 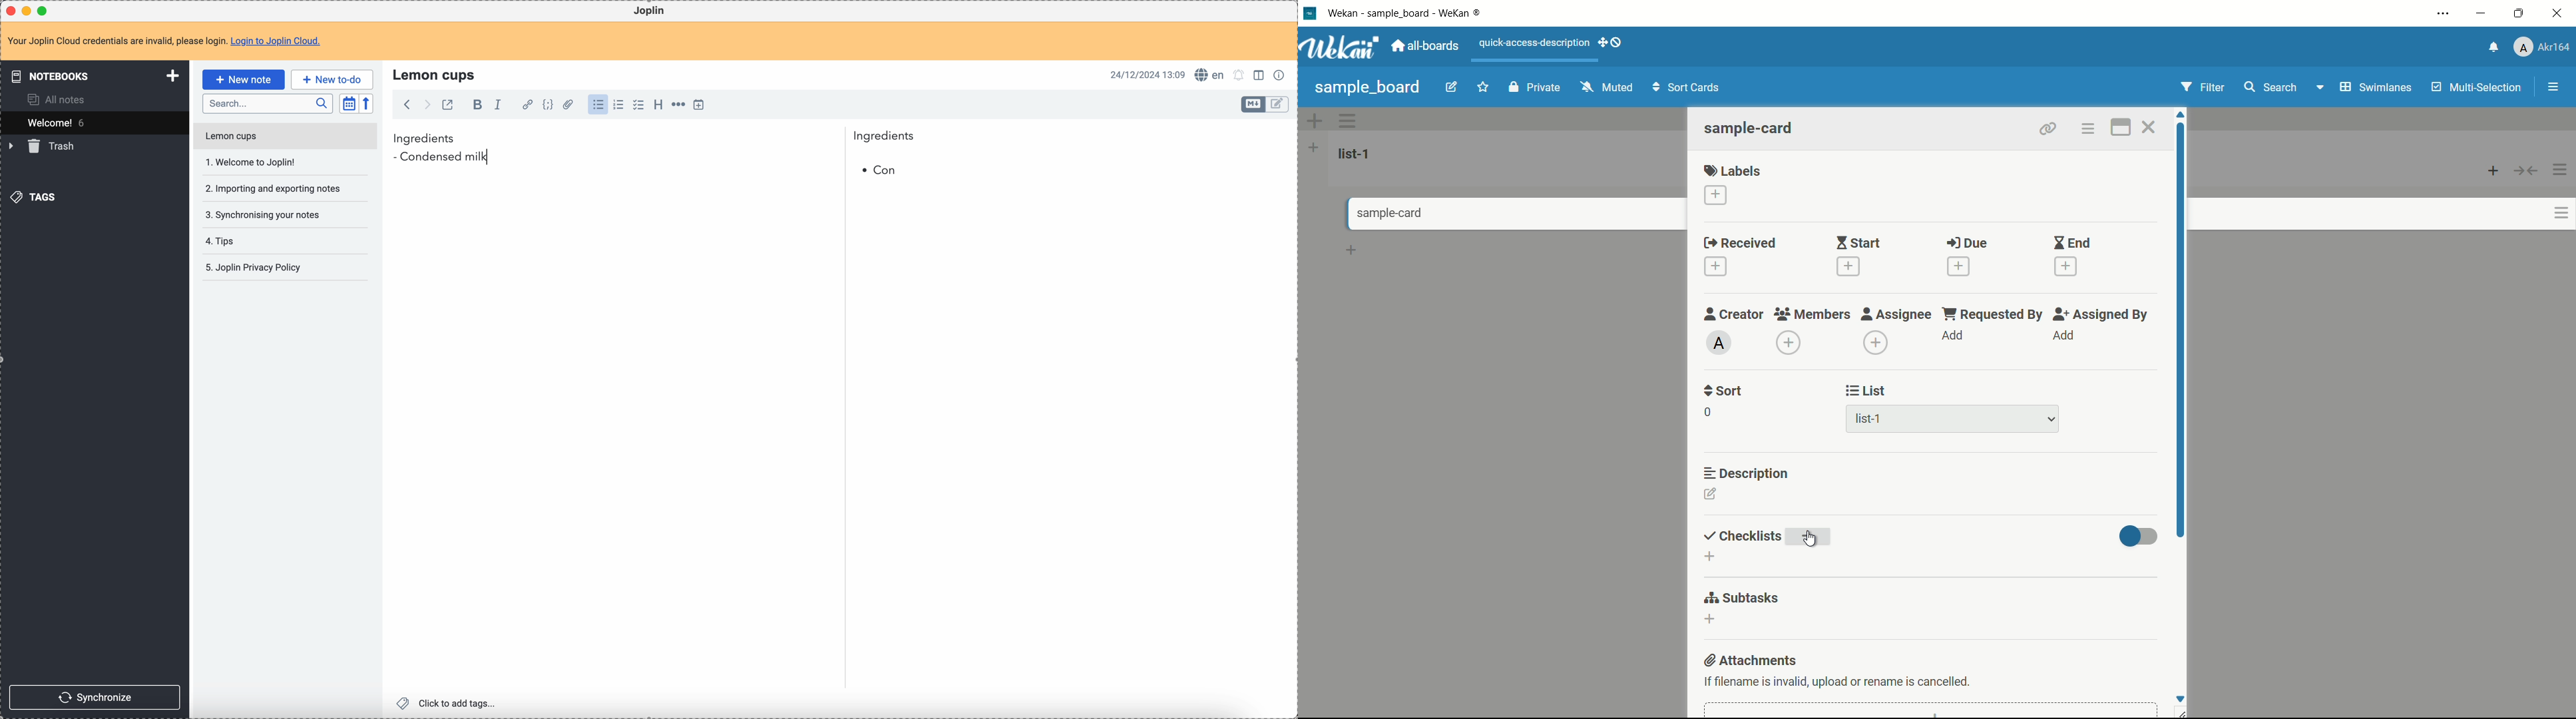 What do you see at coordinates (880, 171) in the screenshot?
I see `bullet point` at bounding box center [880, 171].